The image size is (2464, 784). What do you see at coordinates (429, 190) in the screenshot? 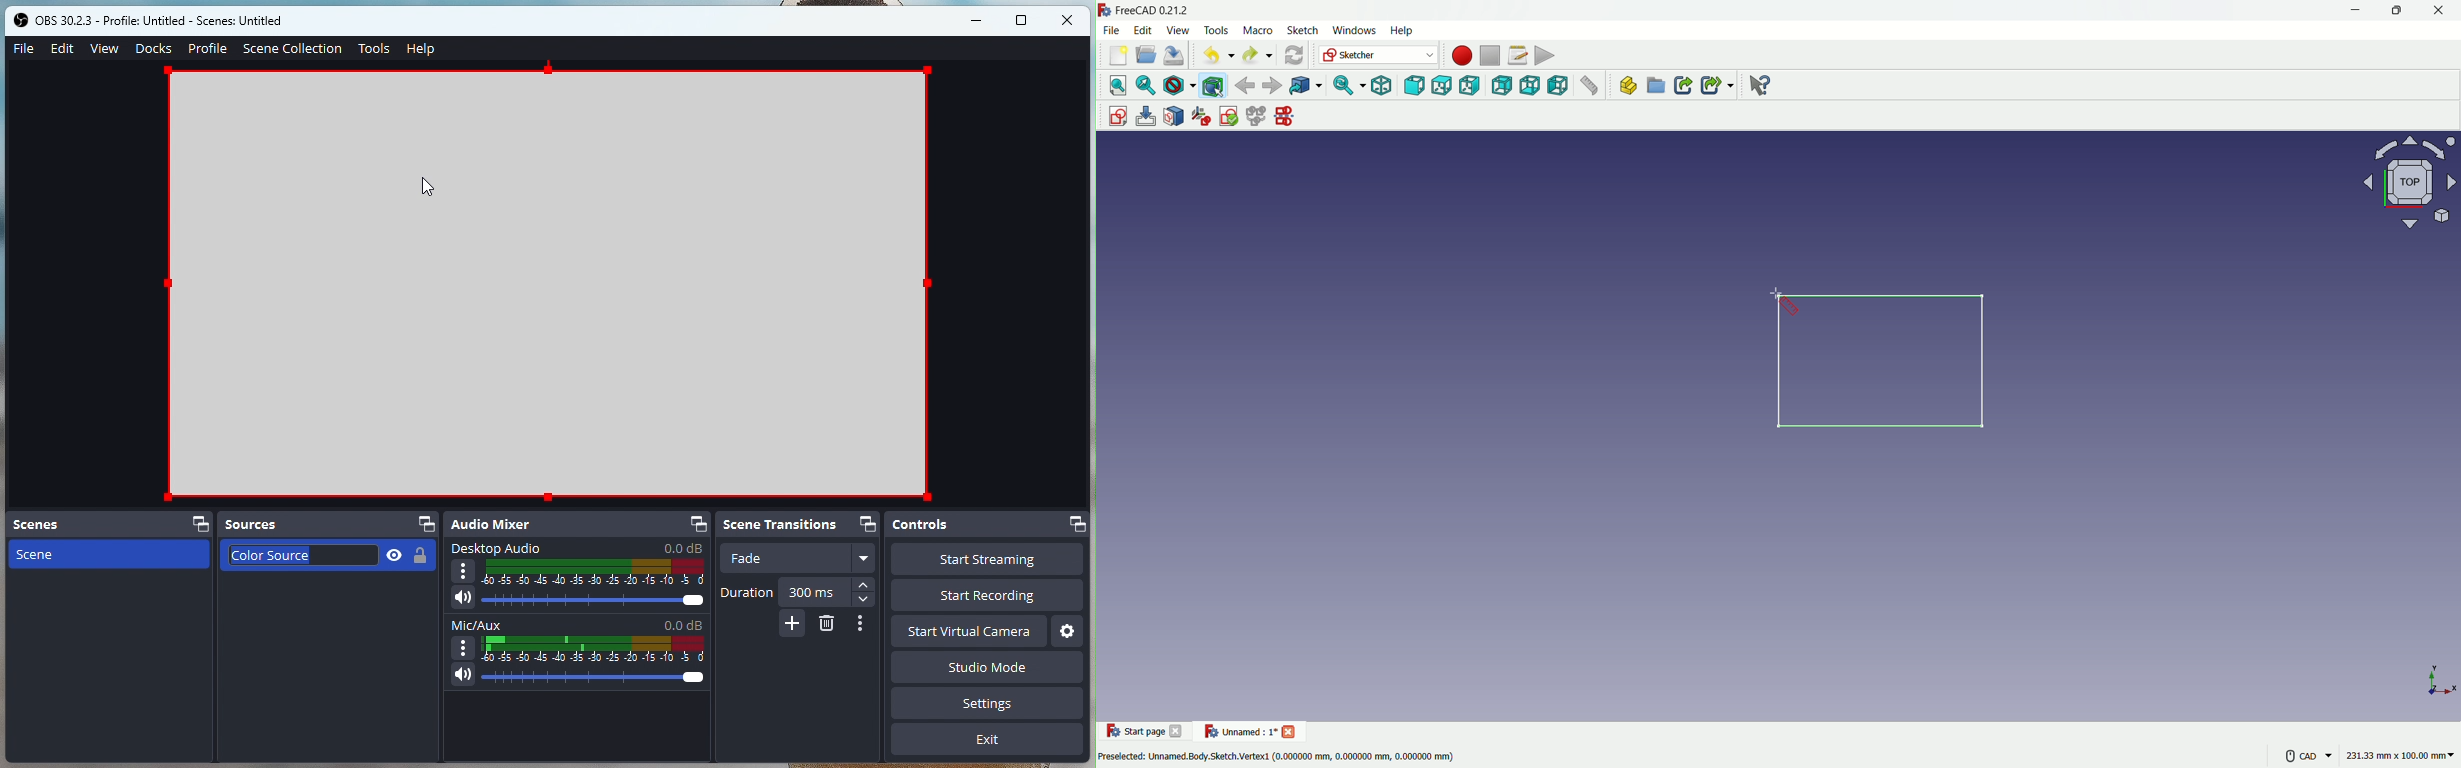
I see `cursor` at bounding box center [429, 190].